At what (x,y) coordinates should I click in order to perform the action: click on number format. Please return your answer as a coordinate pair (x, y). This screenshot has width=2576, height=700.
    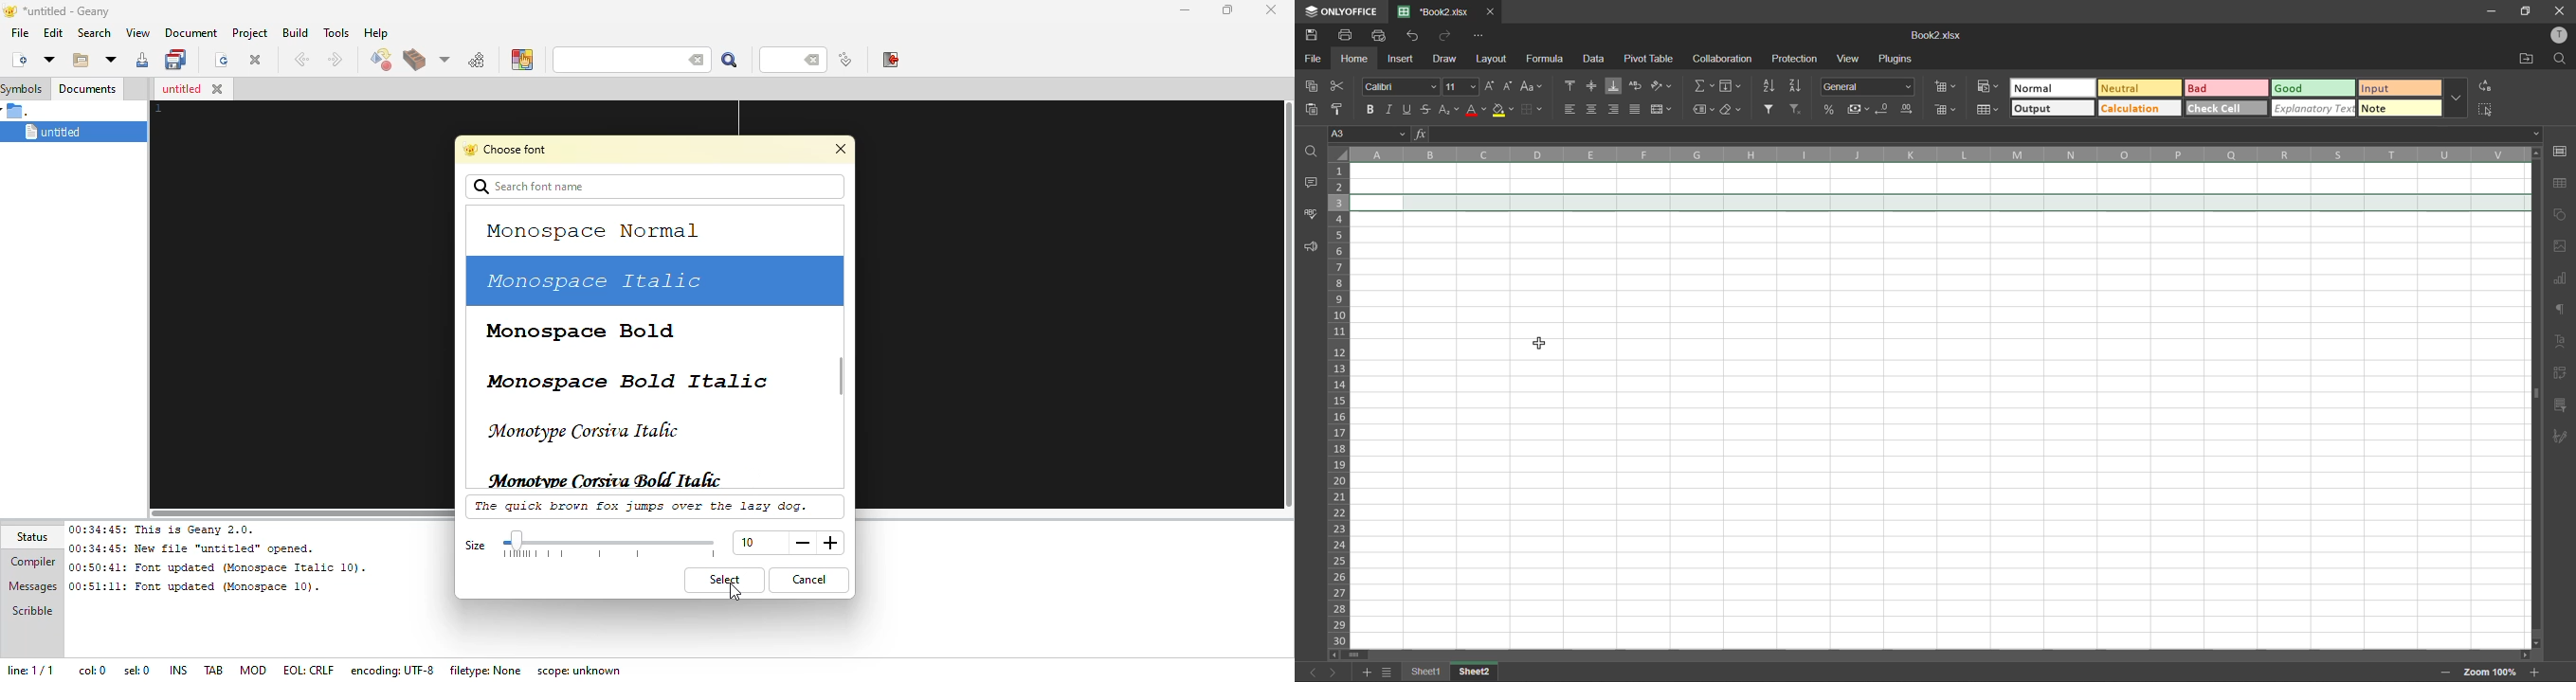
    Looking at the image, I should click on (1868, 87).